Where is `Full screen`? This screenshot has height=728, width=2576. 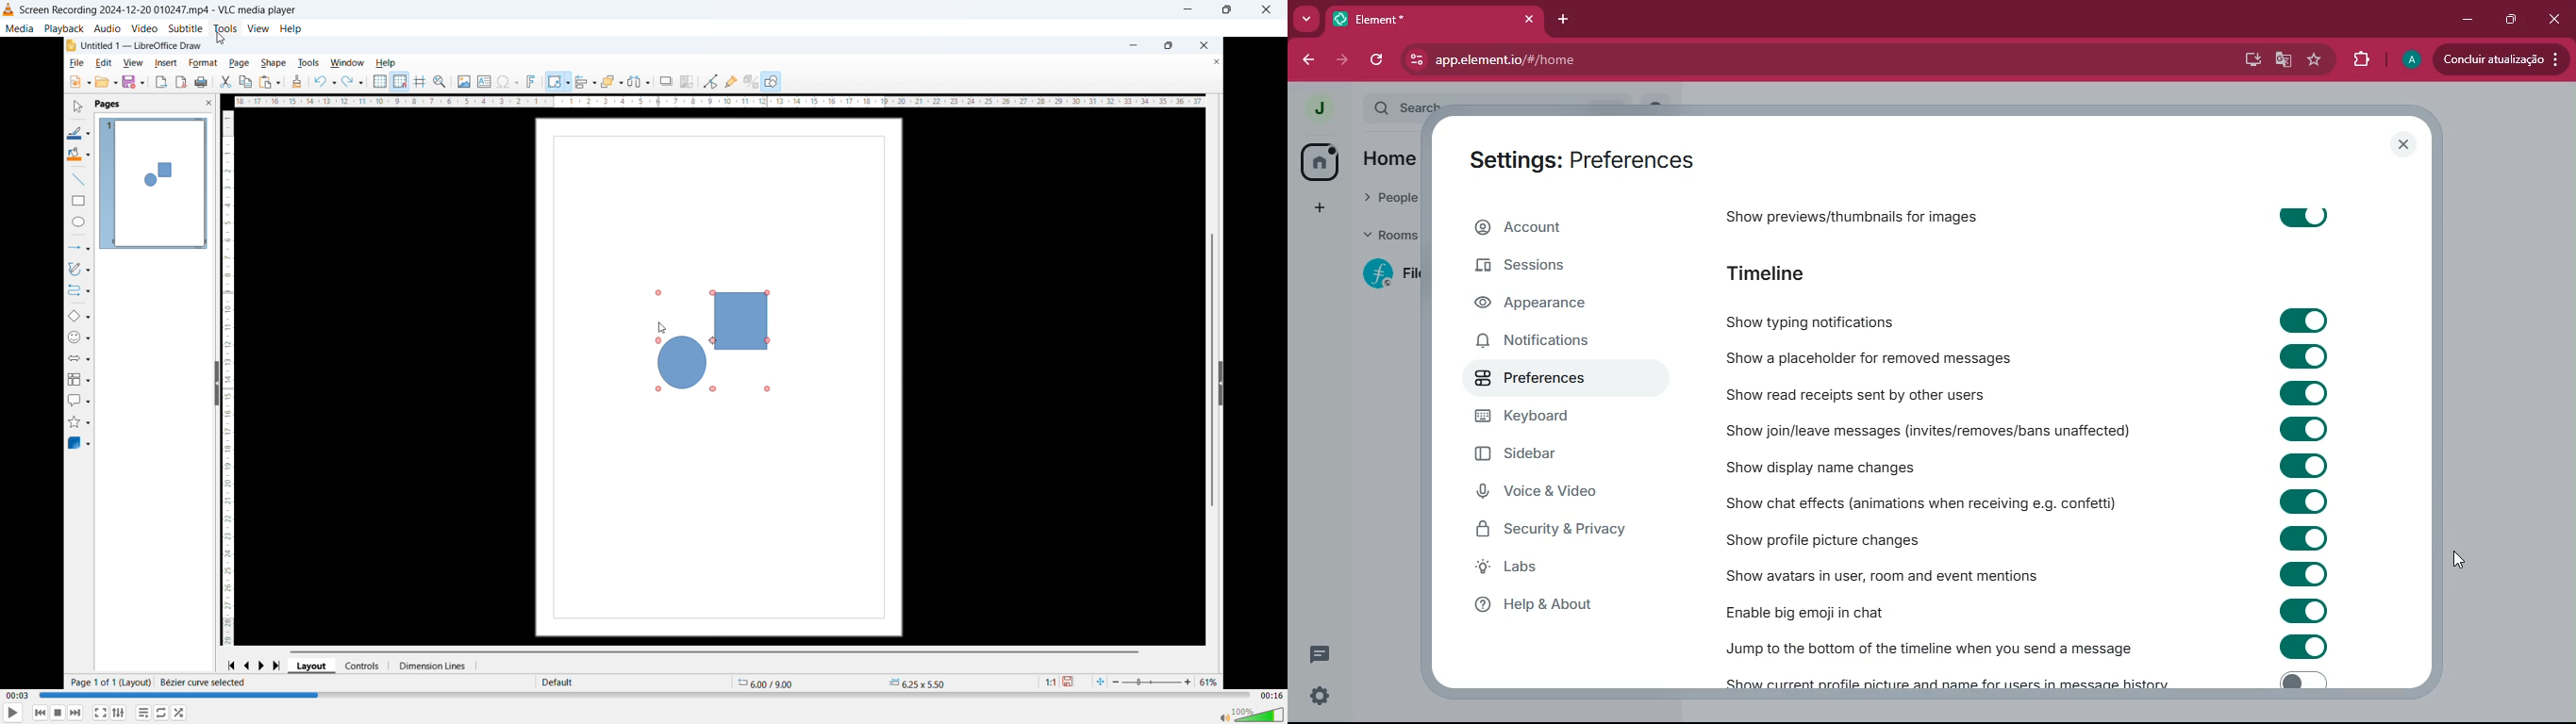 Full screen is located at coordinates (101, 713).